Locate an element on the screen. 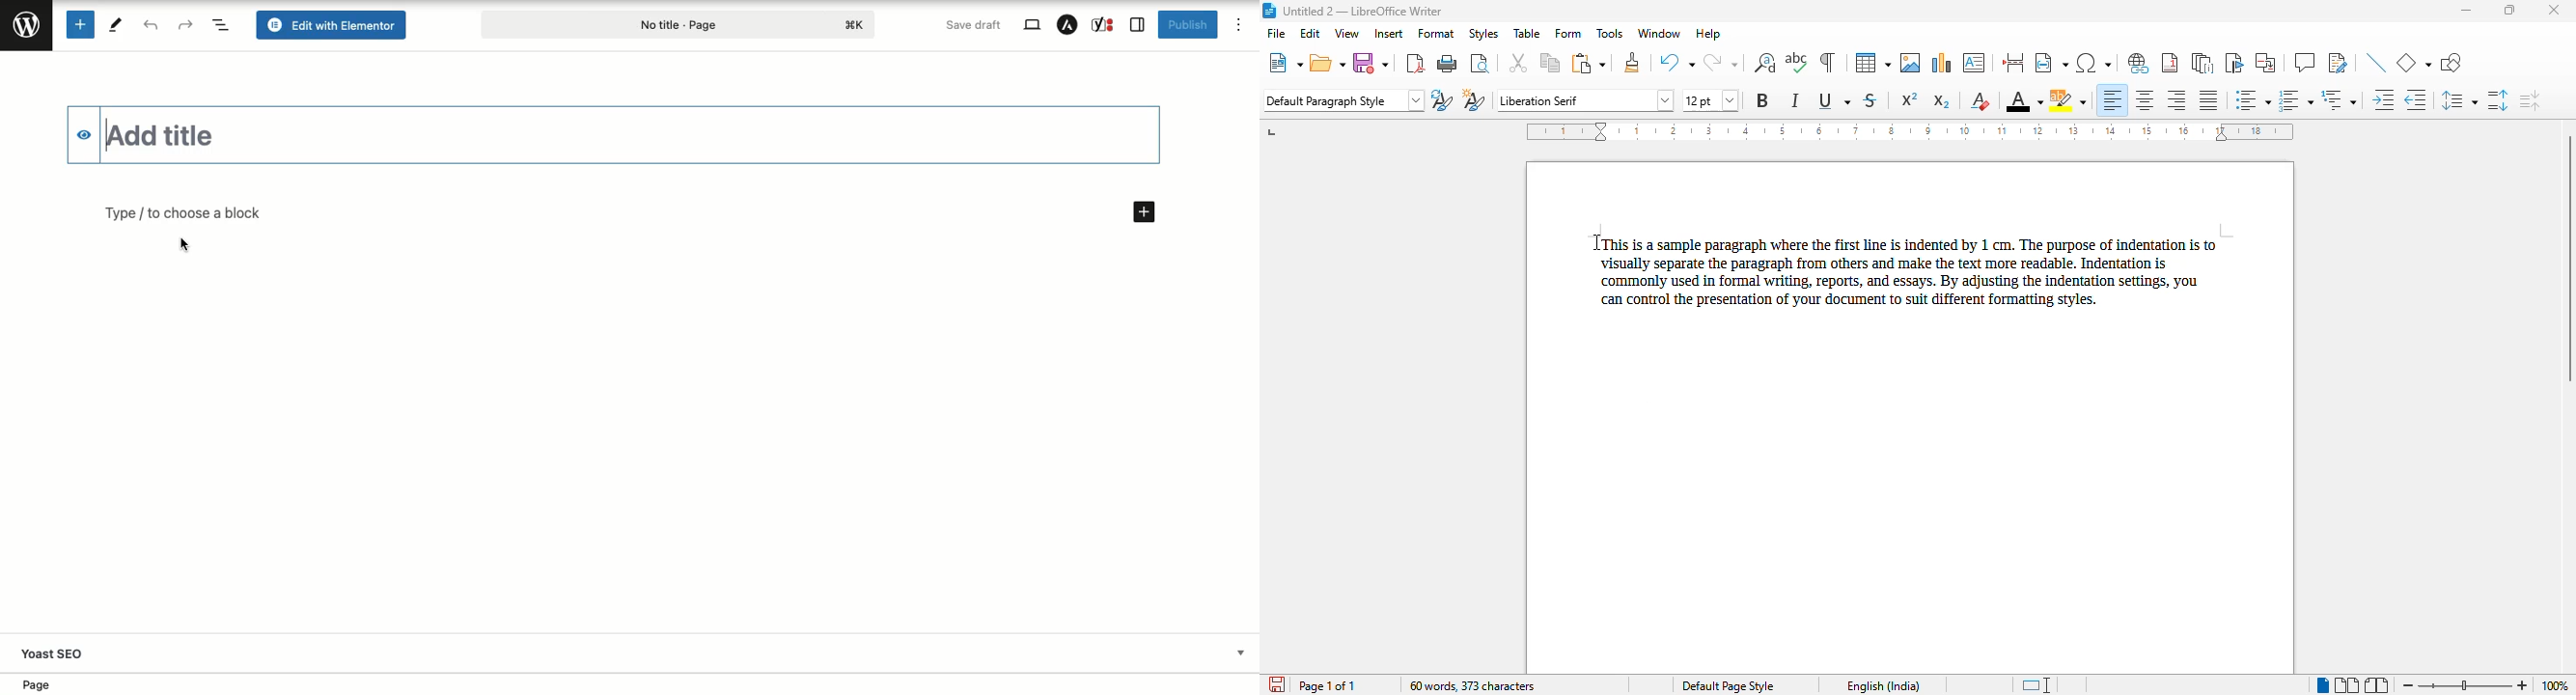 This screenshot has width=2576, height=700. new is located at coordinates (1285, 62).